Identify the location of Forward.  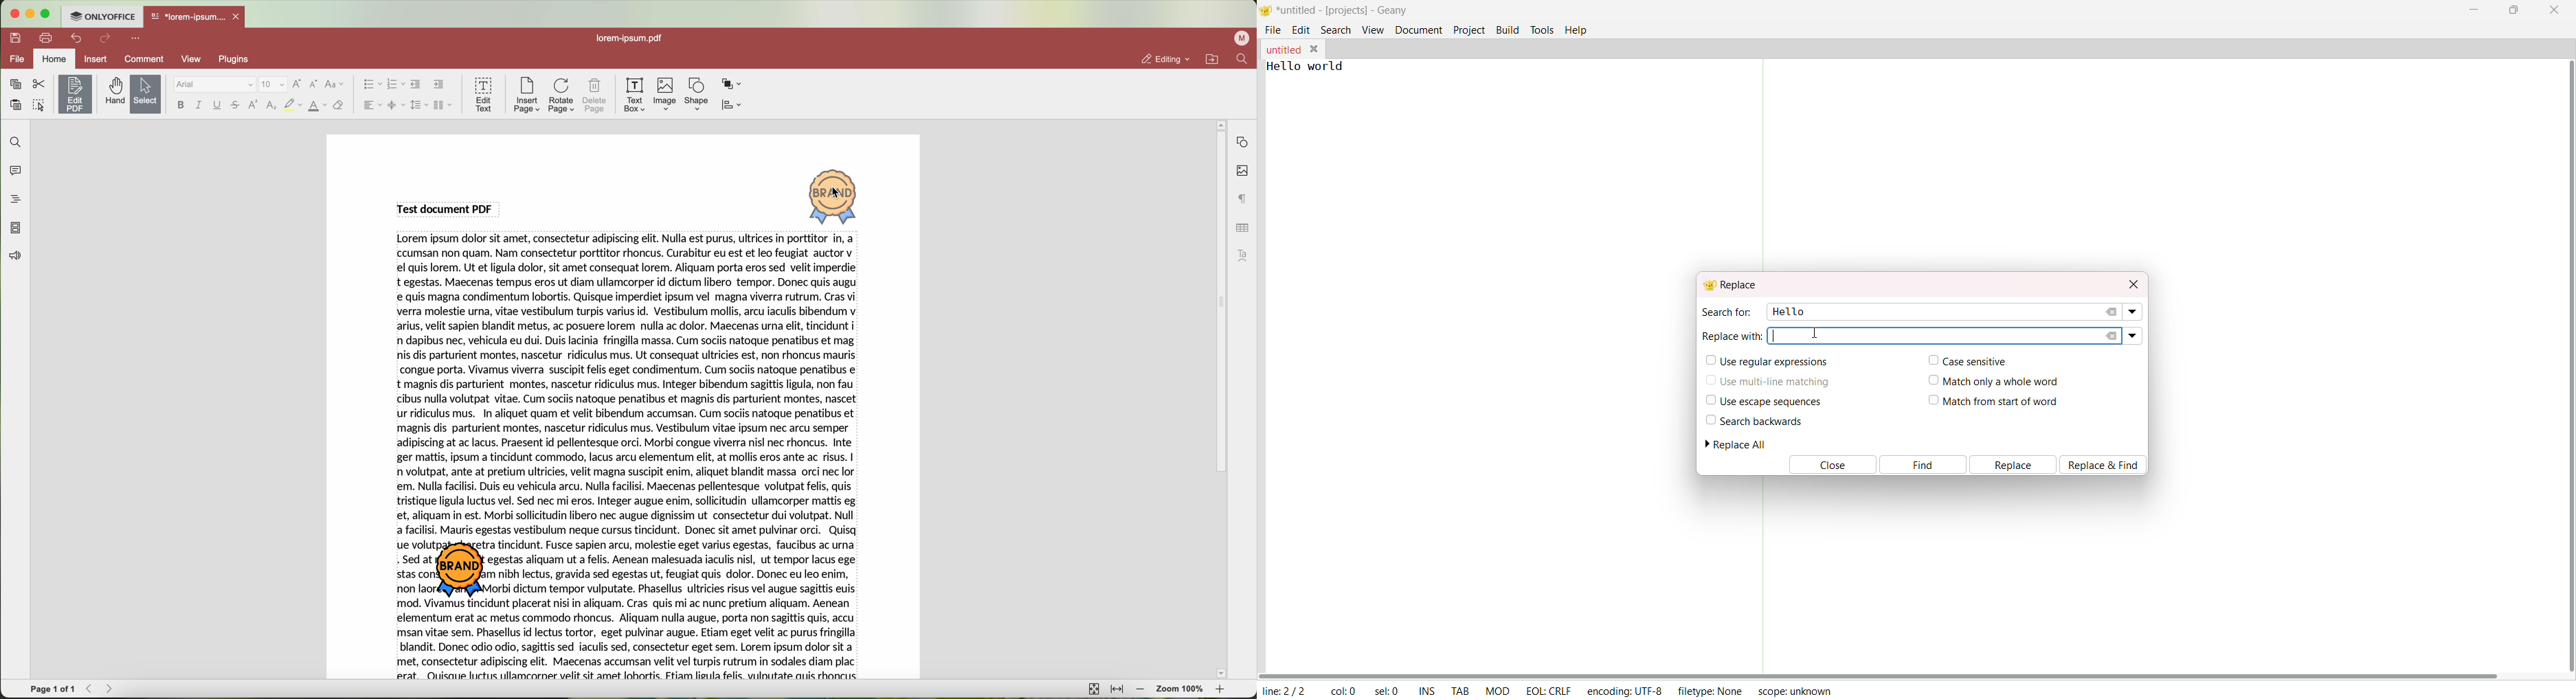
(113, 689).